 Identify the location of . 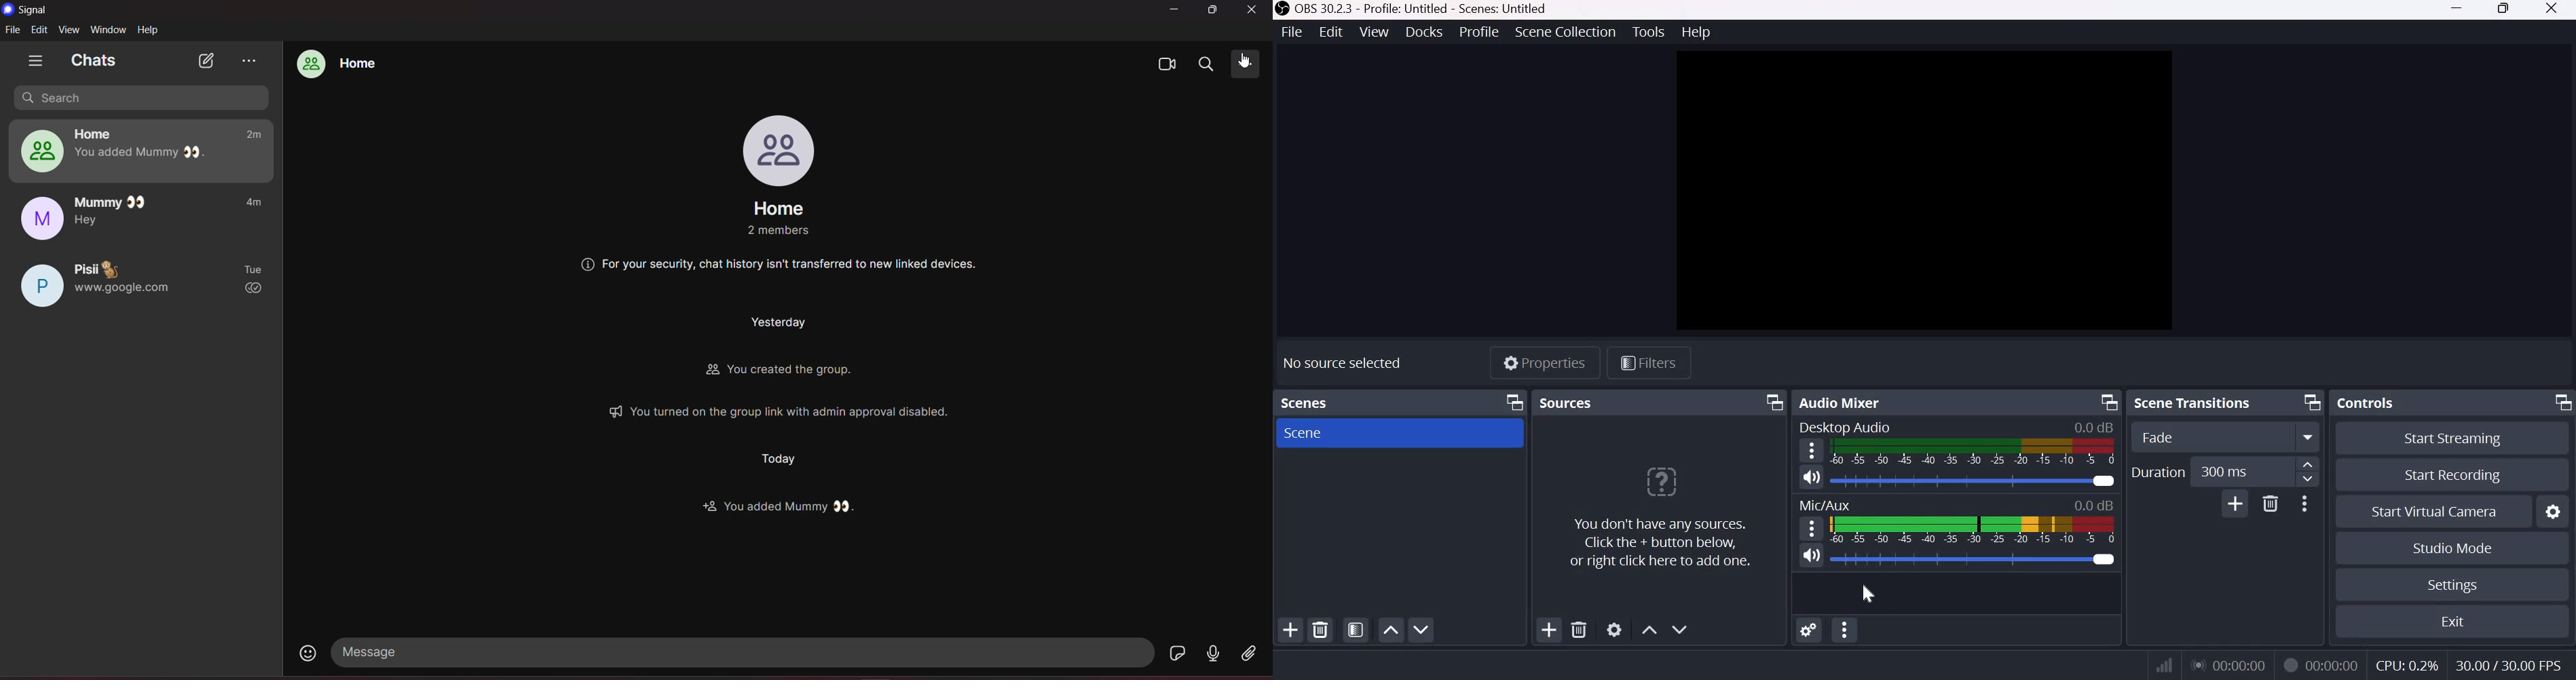
(778, 509).